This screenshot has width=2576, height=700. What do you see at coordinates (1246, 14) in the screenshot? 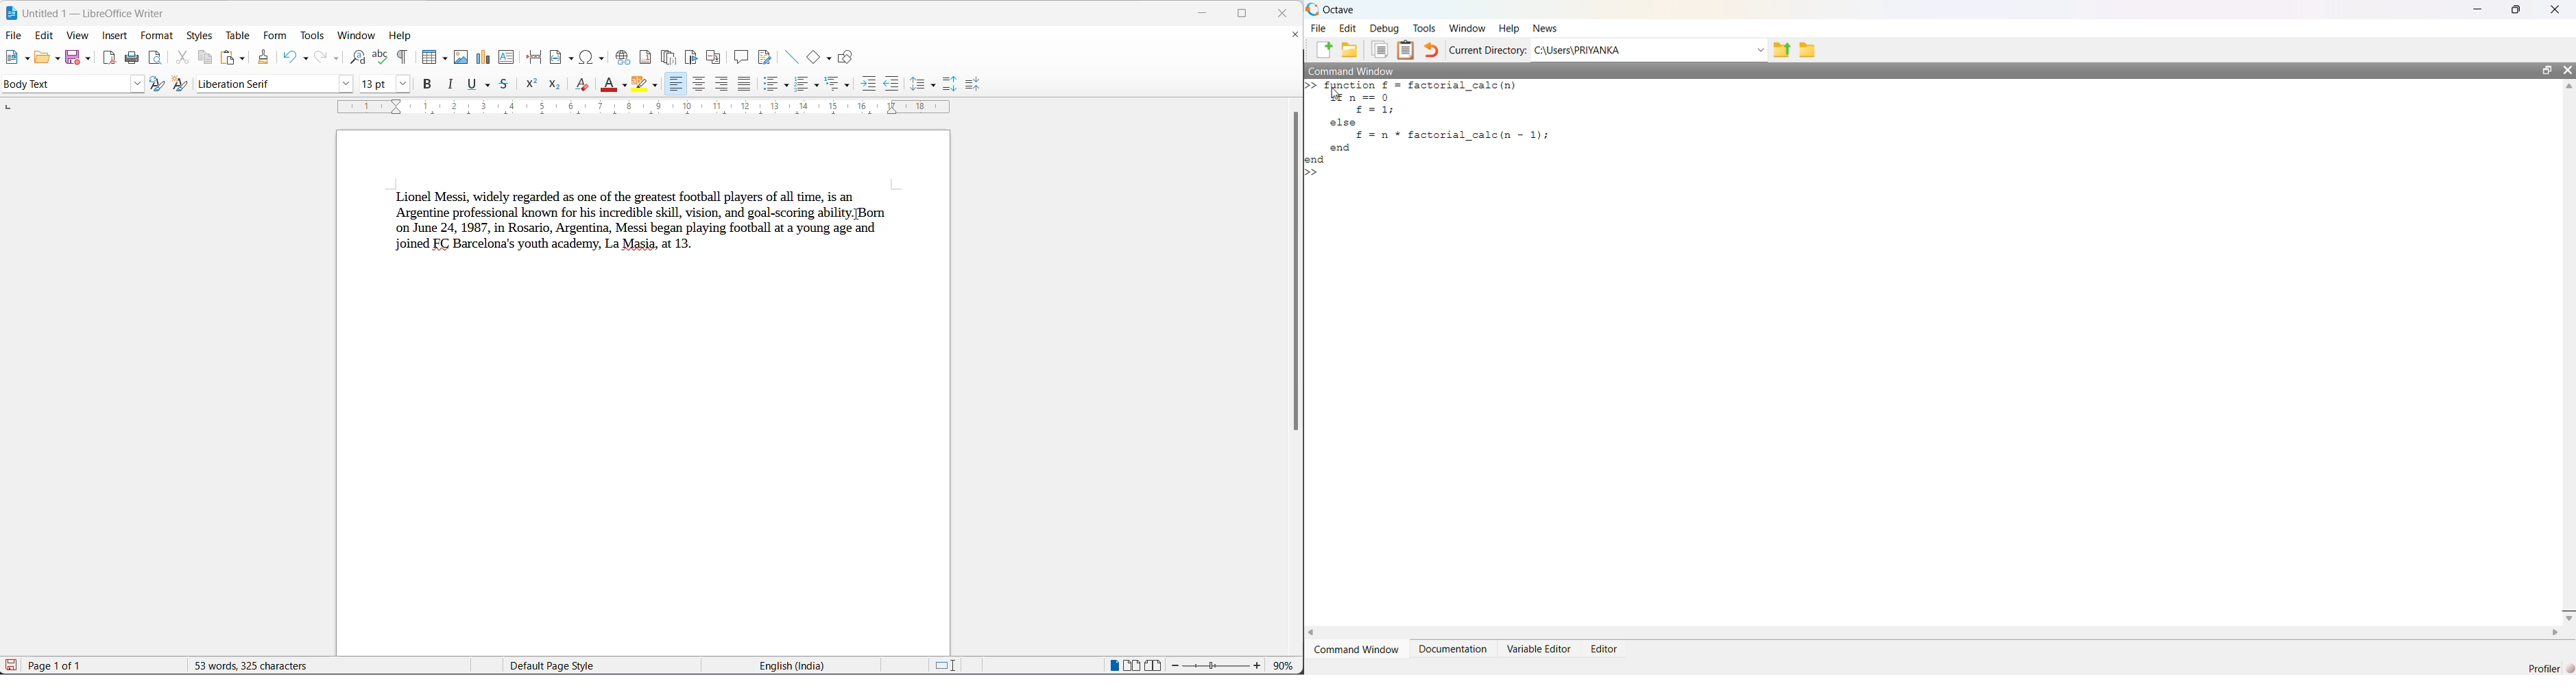
I see `maximize` at bounding box center [1246, 14].